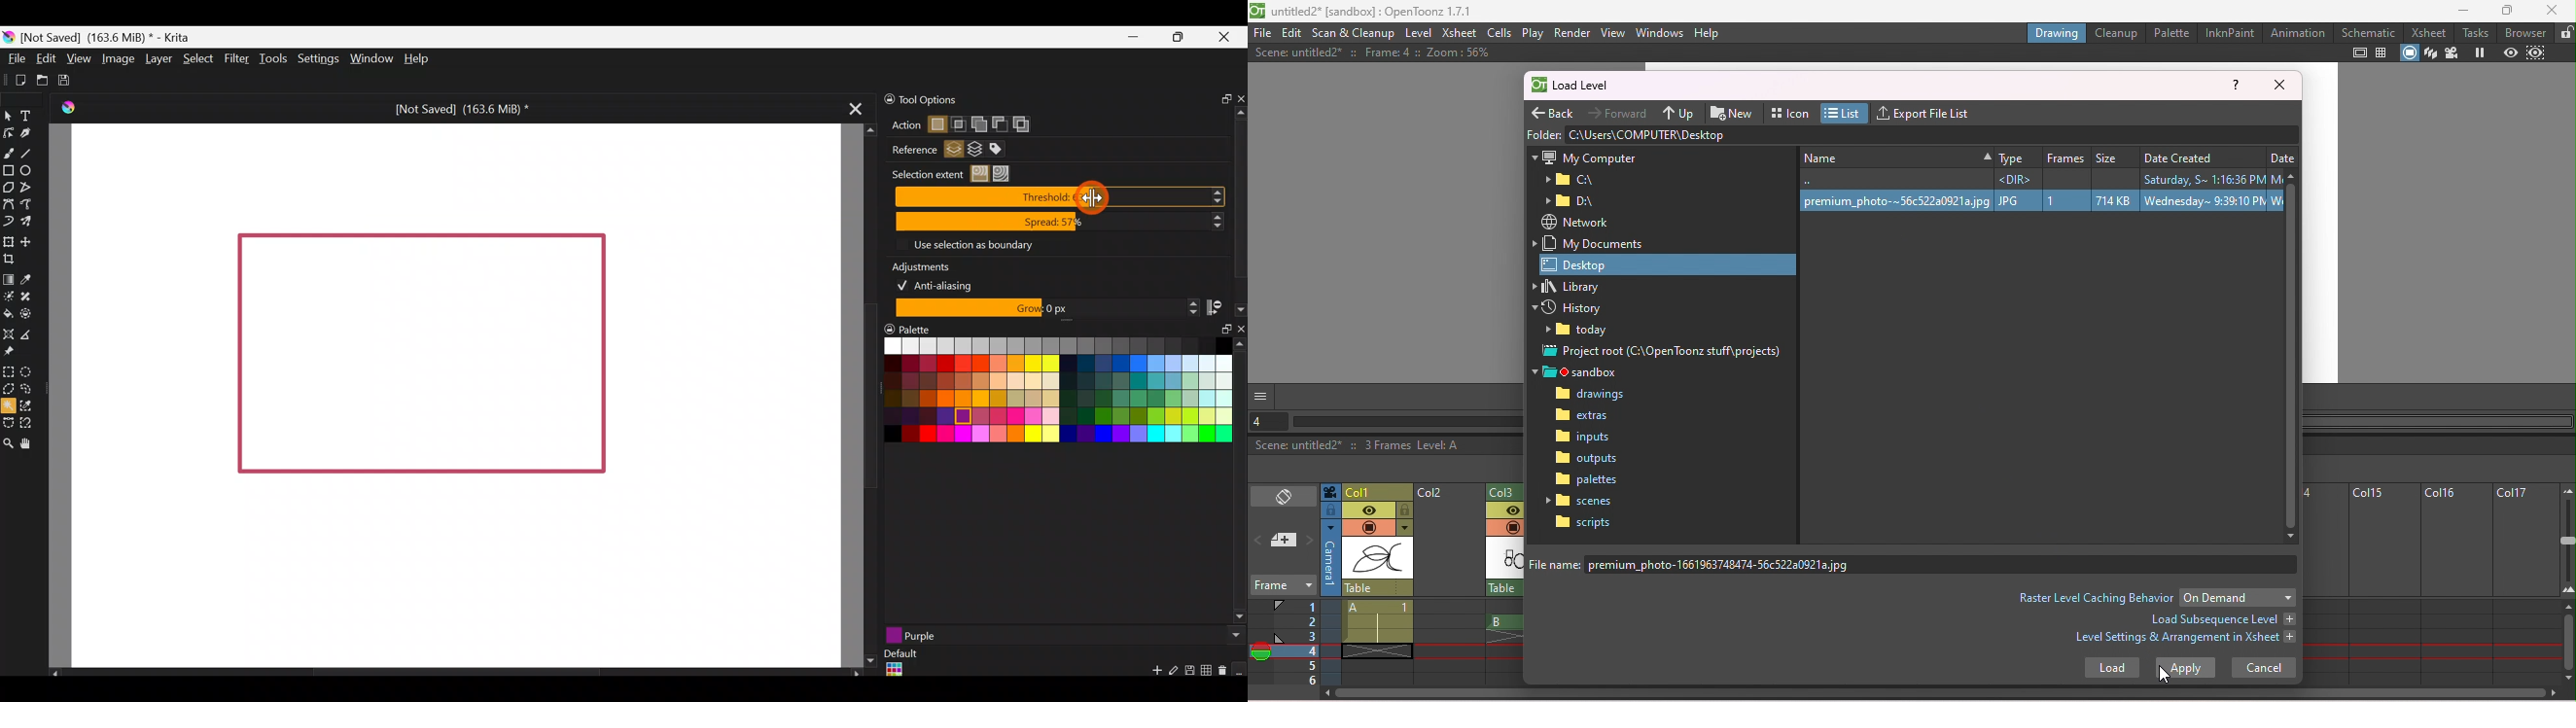 This screenshot has width=2576, height=728. I want to click on Select all regions until a specific boundary colour, so click(1005, 174).